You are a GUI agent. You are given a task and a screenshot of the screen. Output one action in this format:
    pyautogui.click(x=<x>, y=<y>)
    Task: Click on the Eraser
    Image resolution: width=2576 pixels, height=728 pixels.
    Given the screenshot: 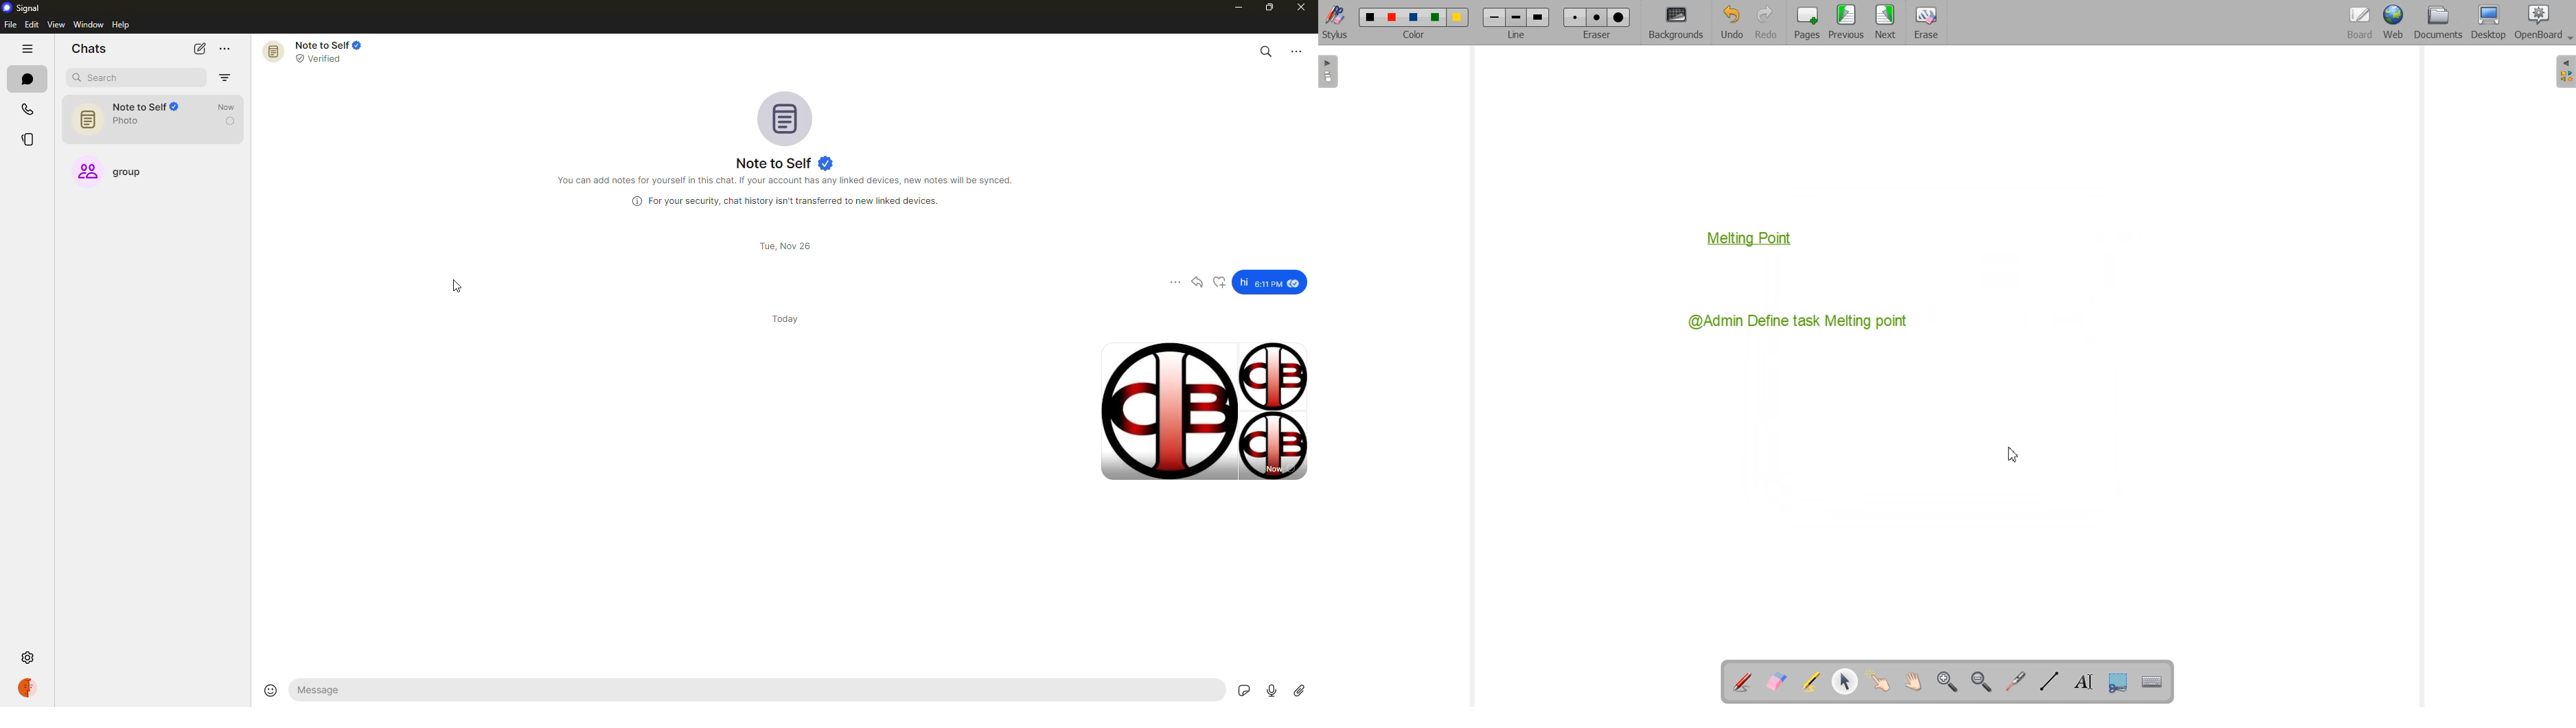 What is the action you would take?
    pyautogui.click(x=1924, y=23)
    